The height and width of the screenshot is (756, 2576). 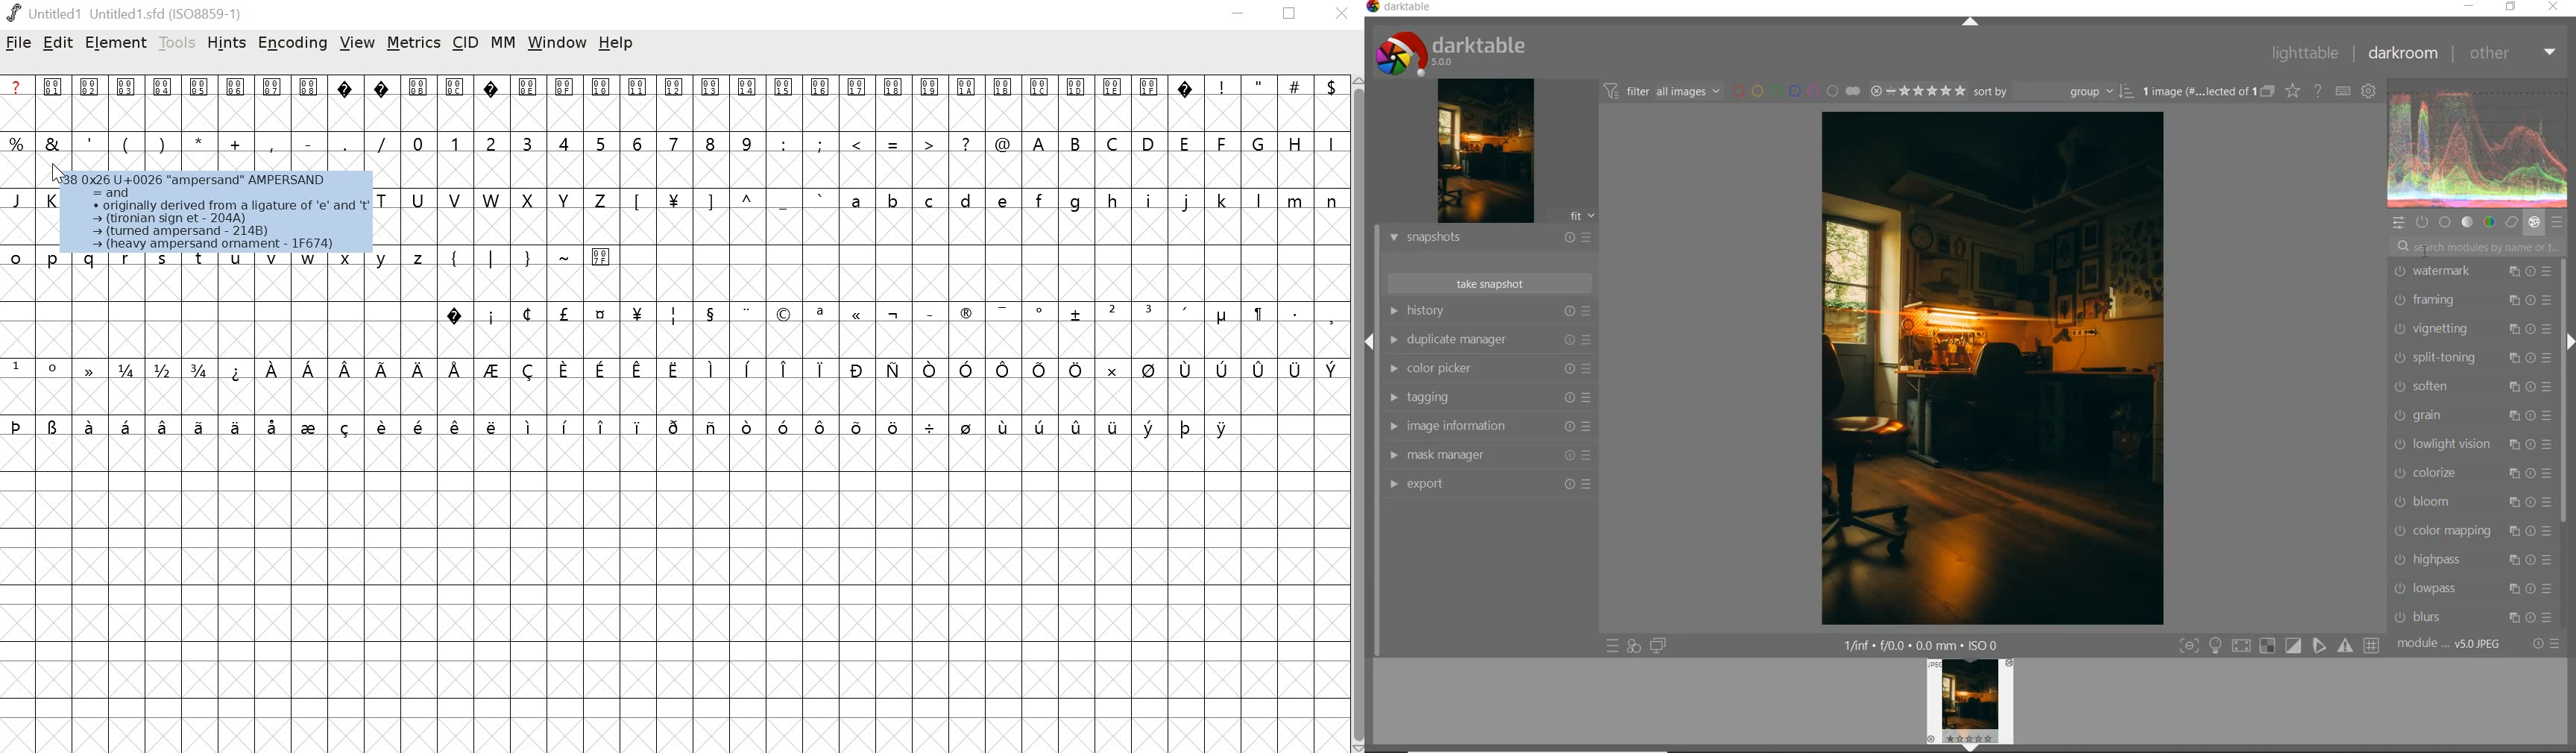 I want to click on close, so click(x=2554, y=6).